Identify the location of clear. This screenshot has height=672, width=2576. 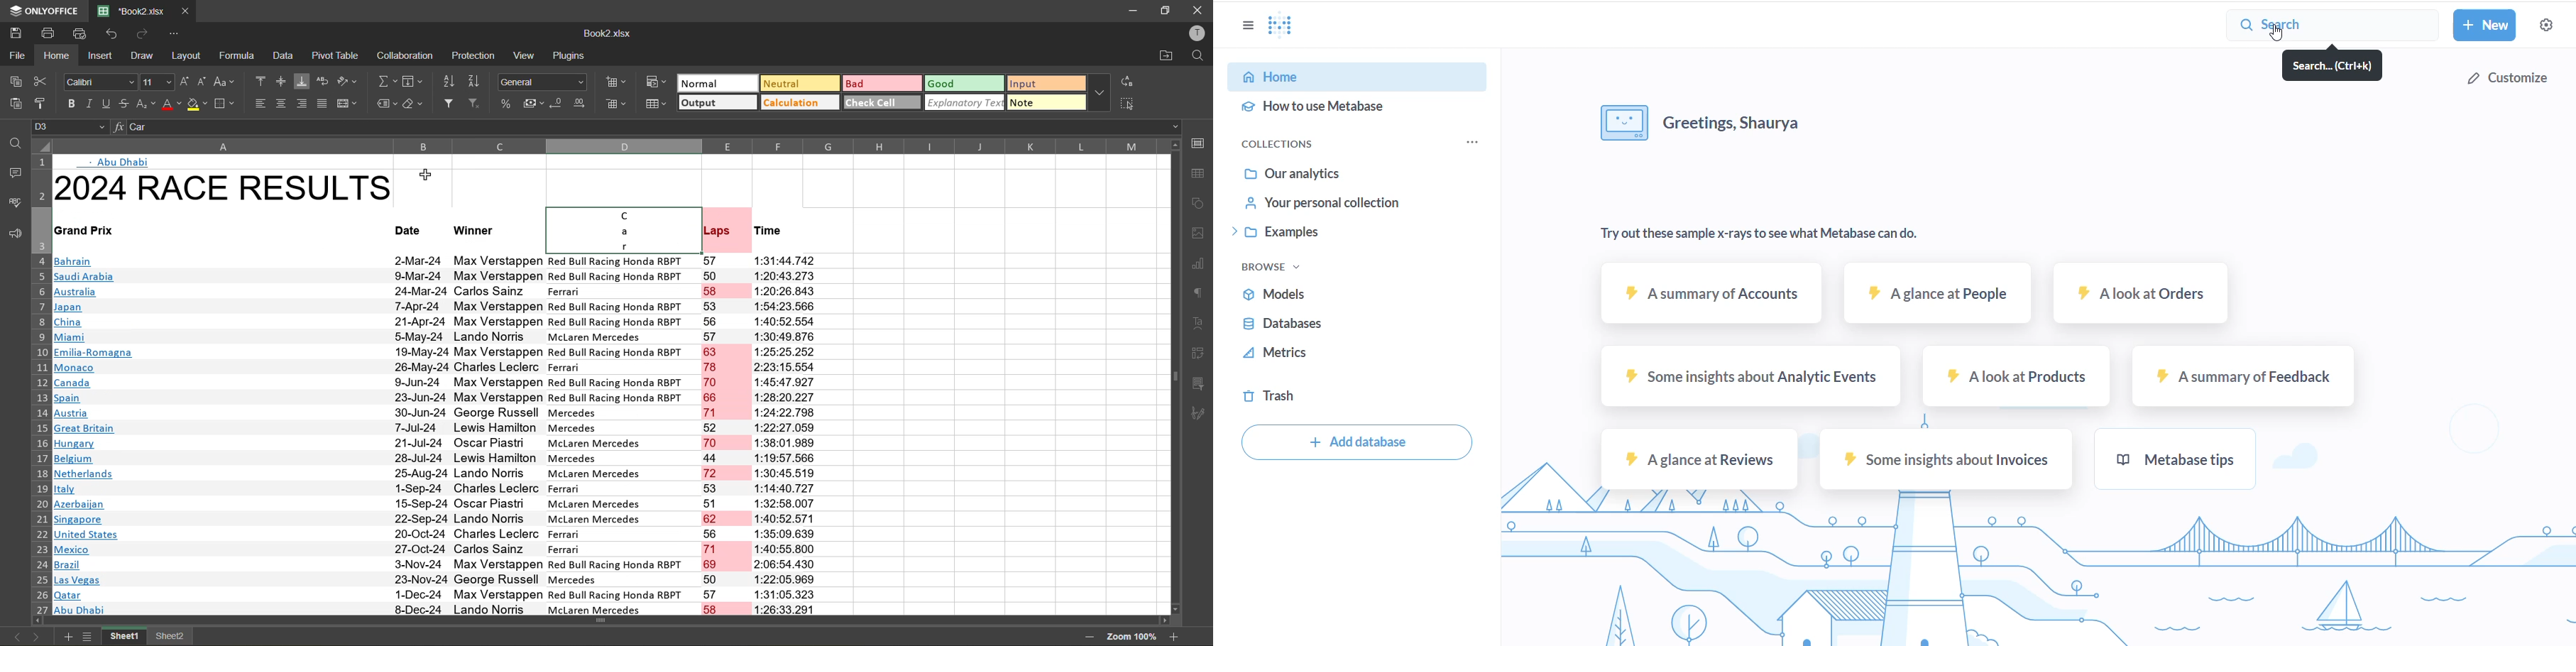
(417, 105).